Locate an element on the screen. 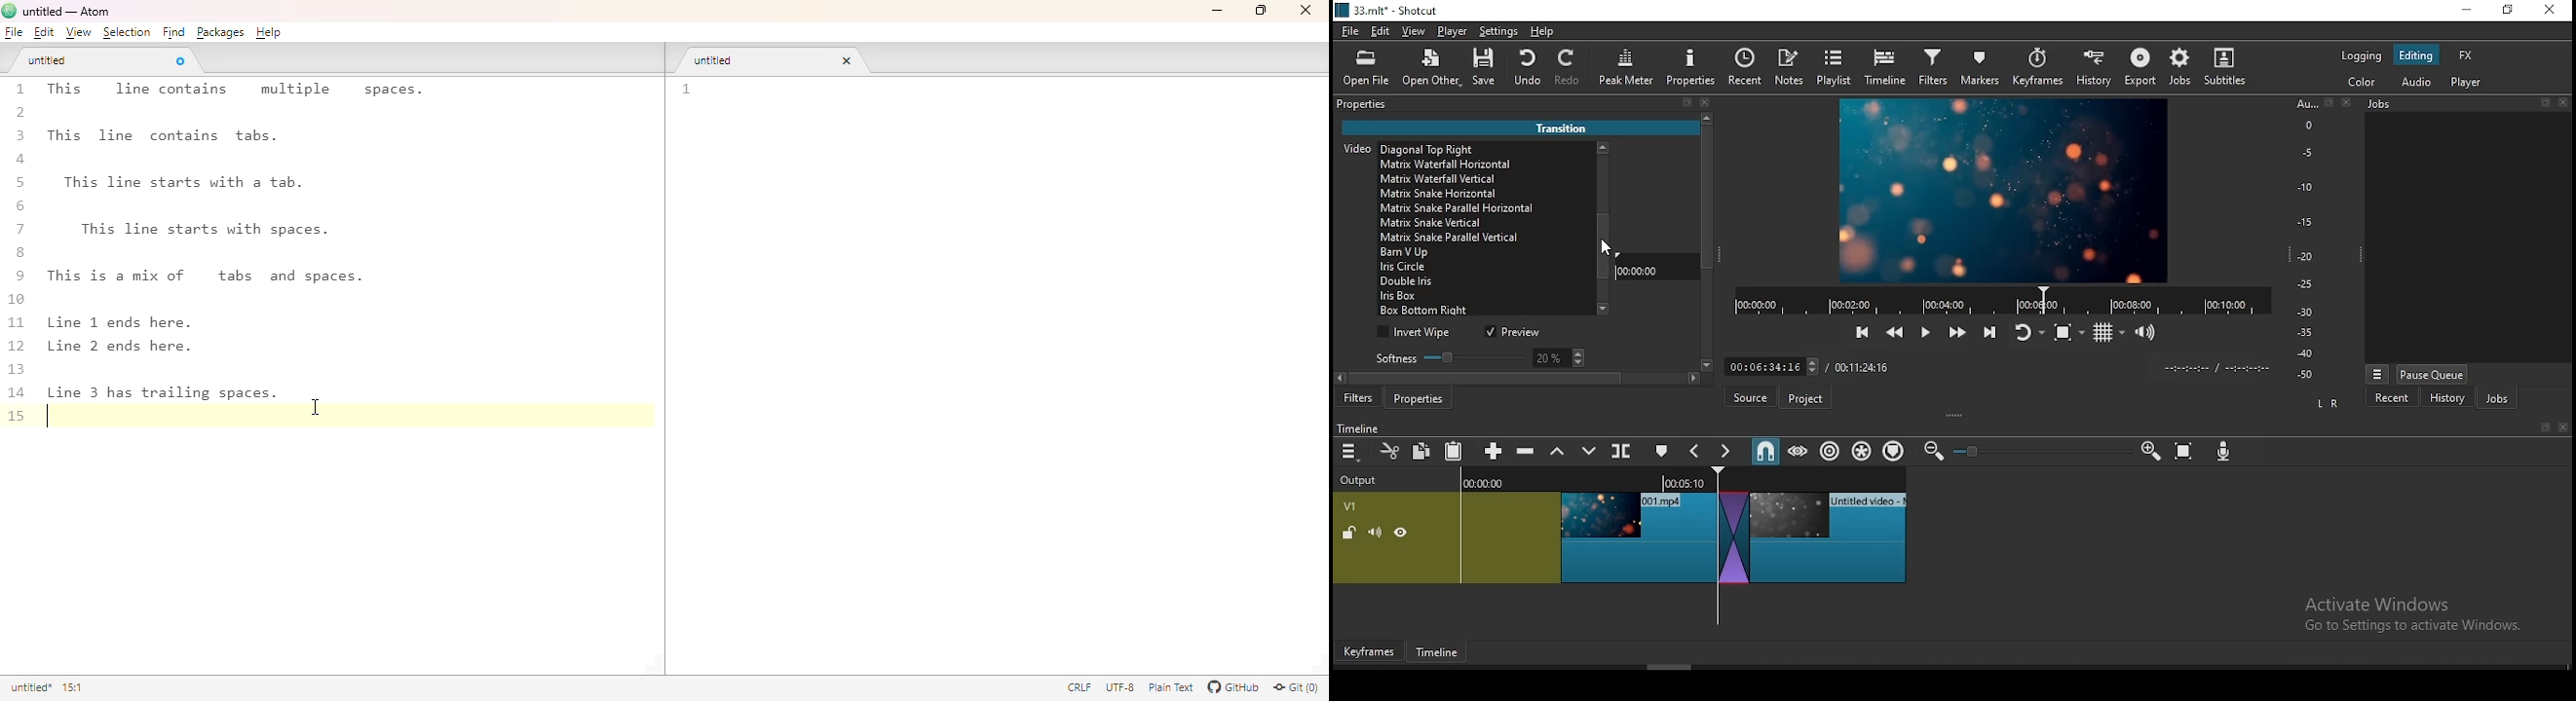  playlist is located at coordinates (1836, 68).